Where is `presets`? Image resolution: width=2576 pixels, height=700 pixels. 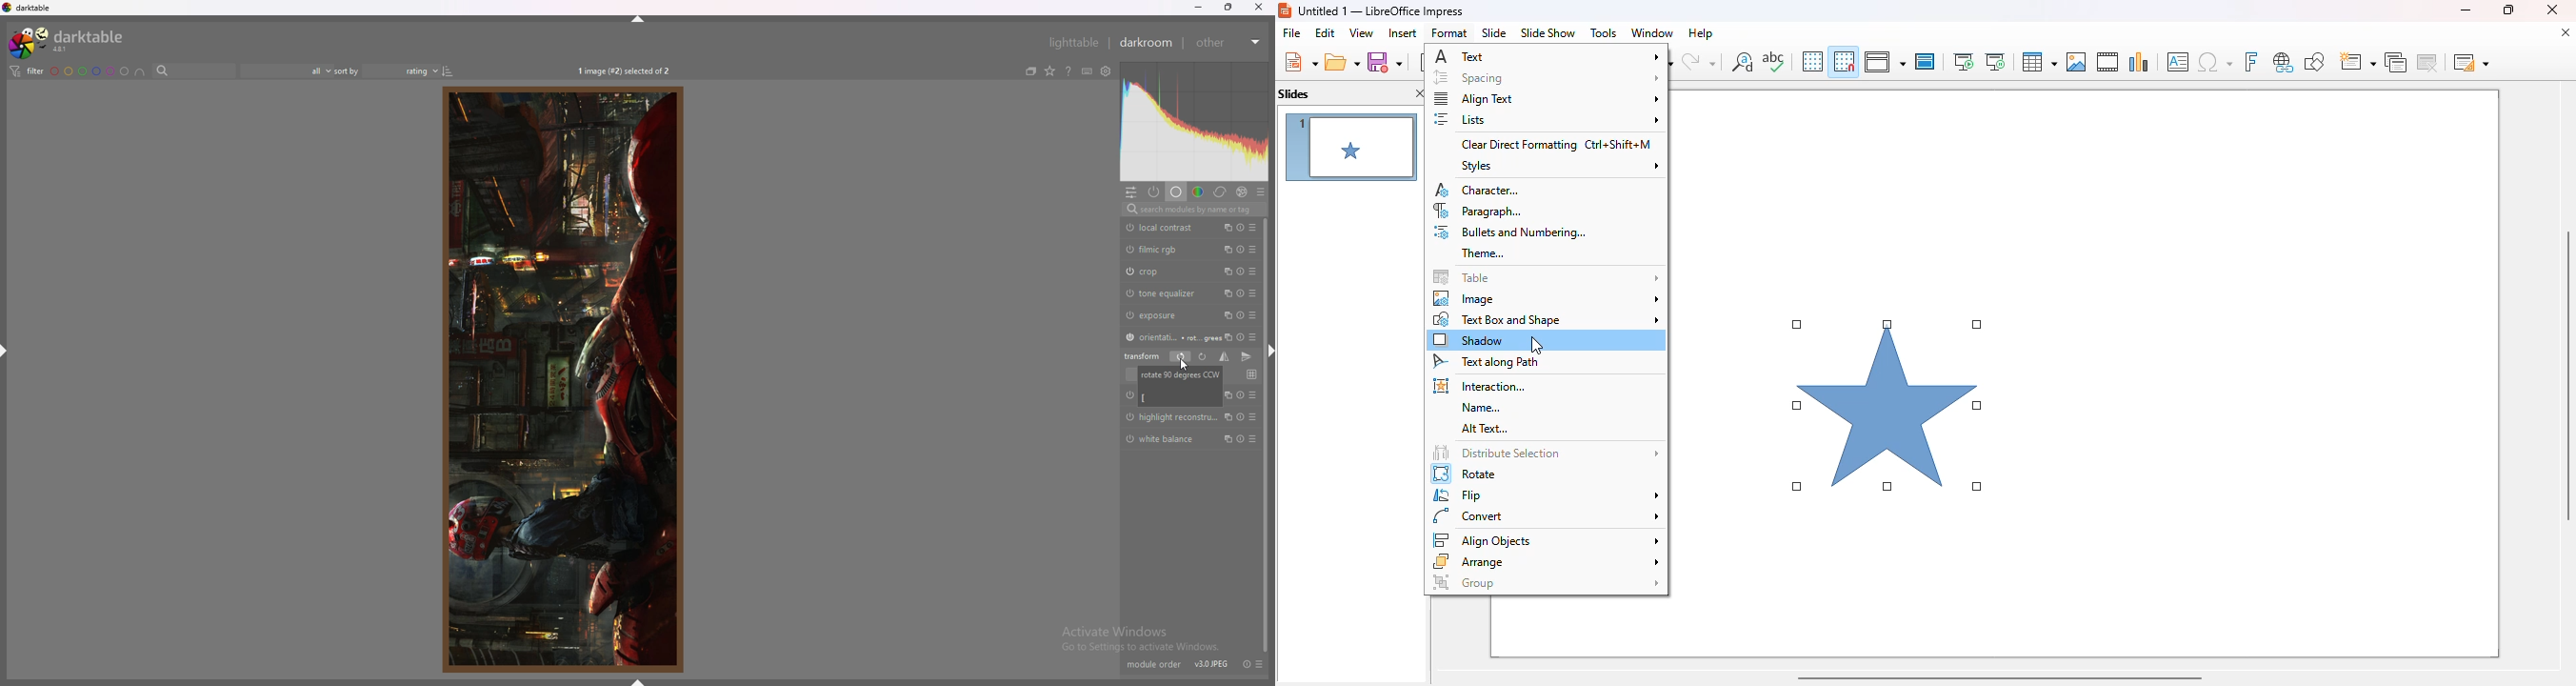
presets is located at coordinates (1259, 664).